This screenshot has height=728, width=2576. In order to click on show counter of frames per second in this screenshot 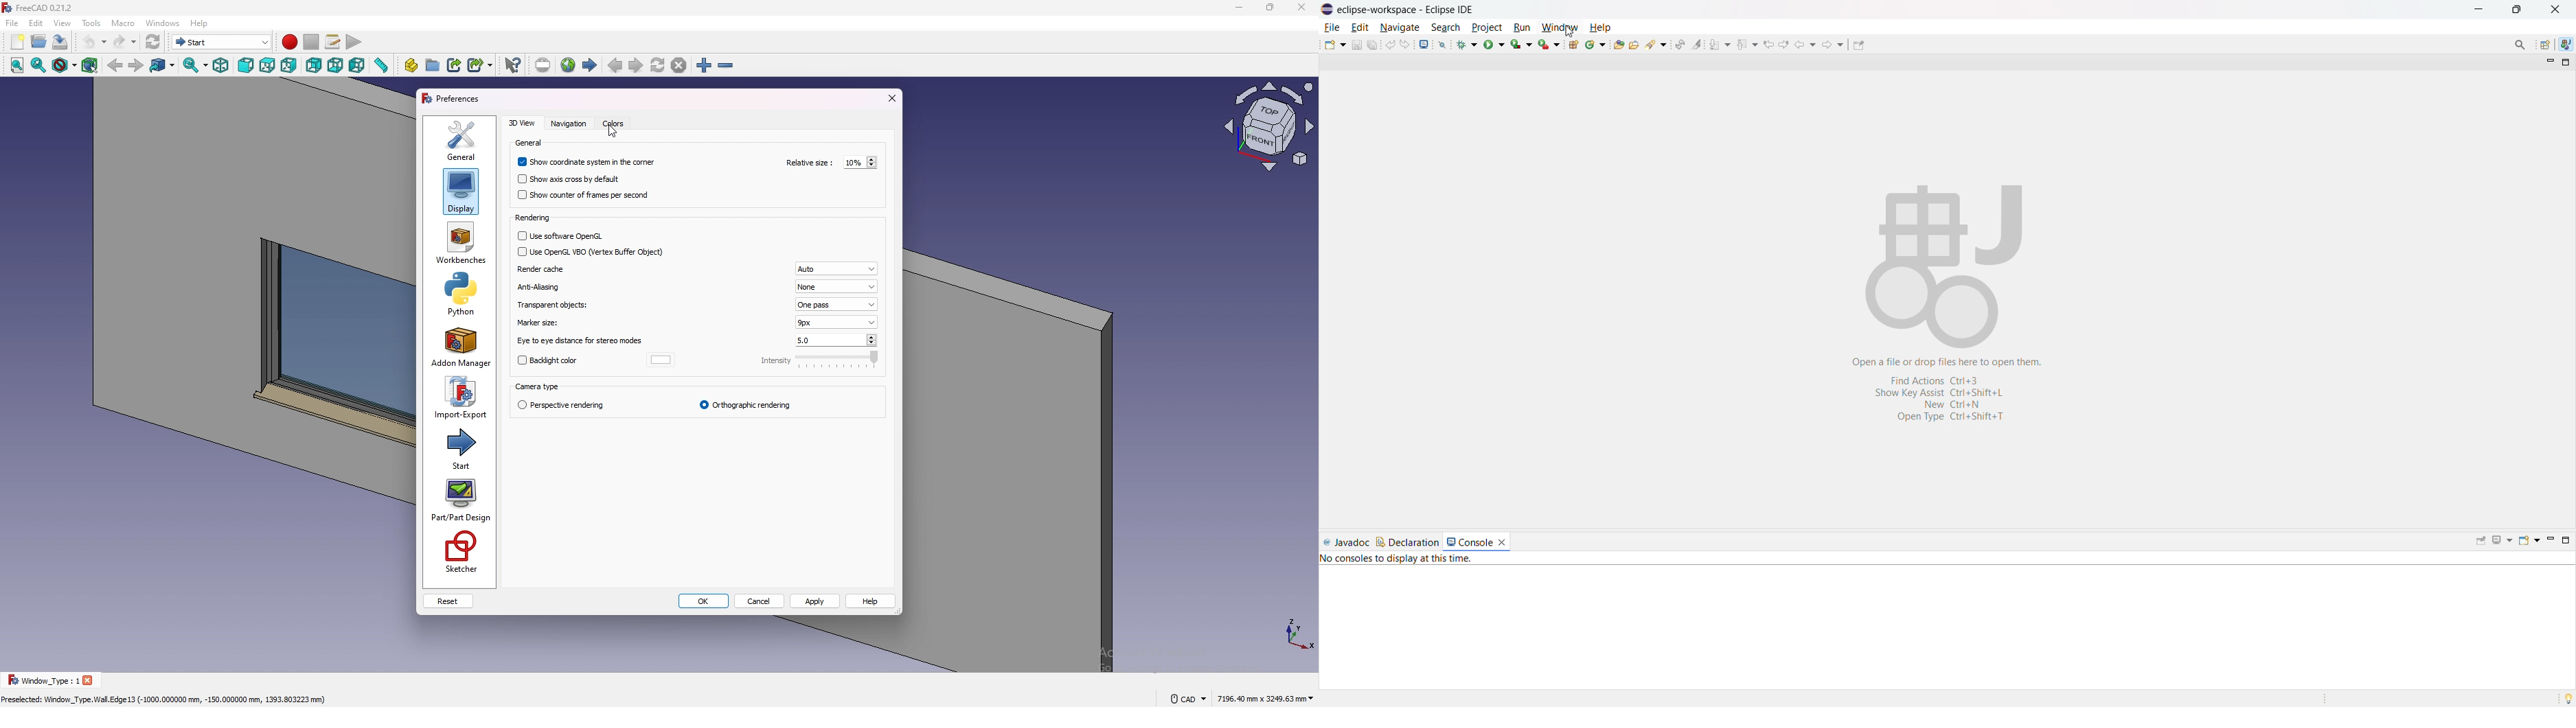, I will do `click(586, 194)`.